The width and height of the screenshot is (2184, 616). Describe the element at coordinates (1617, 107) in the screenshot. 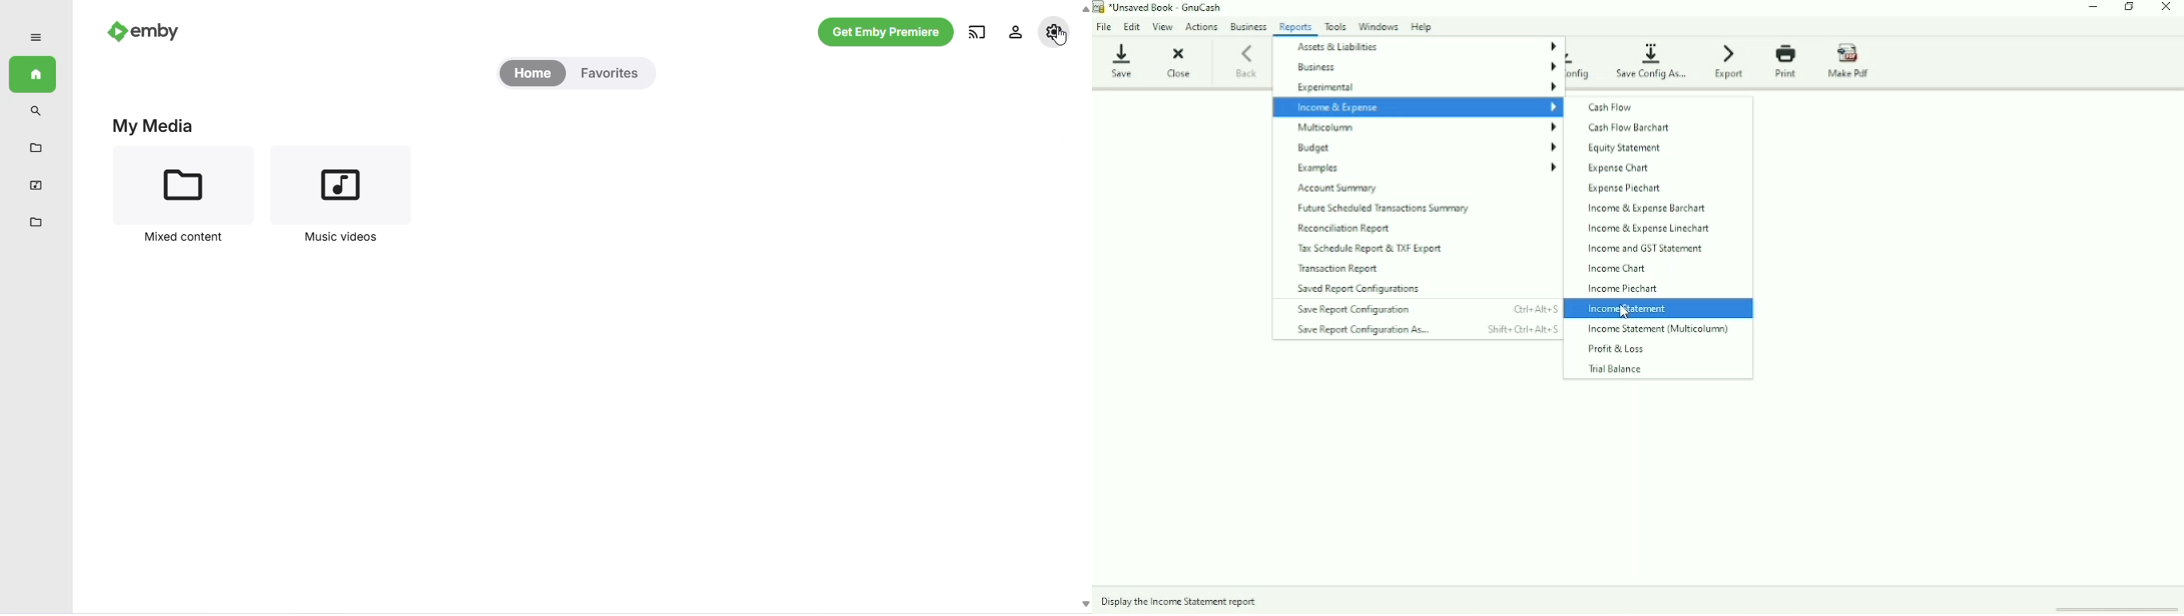

I see `Cash Flow` at that location.